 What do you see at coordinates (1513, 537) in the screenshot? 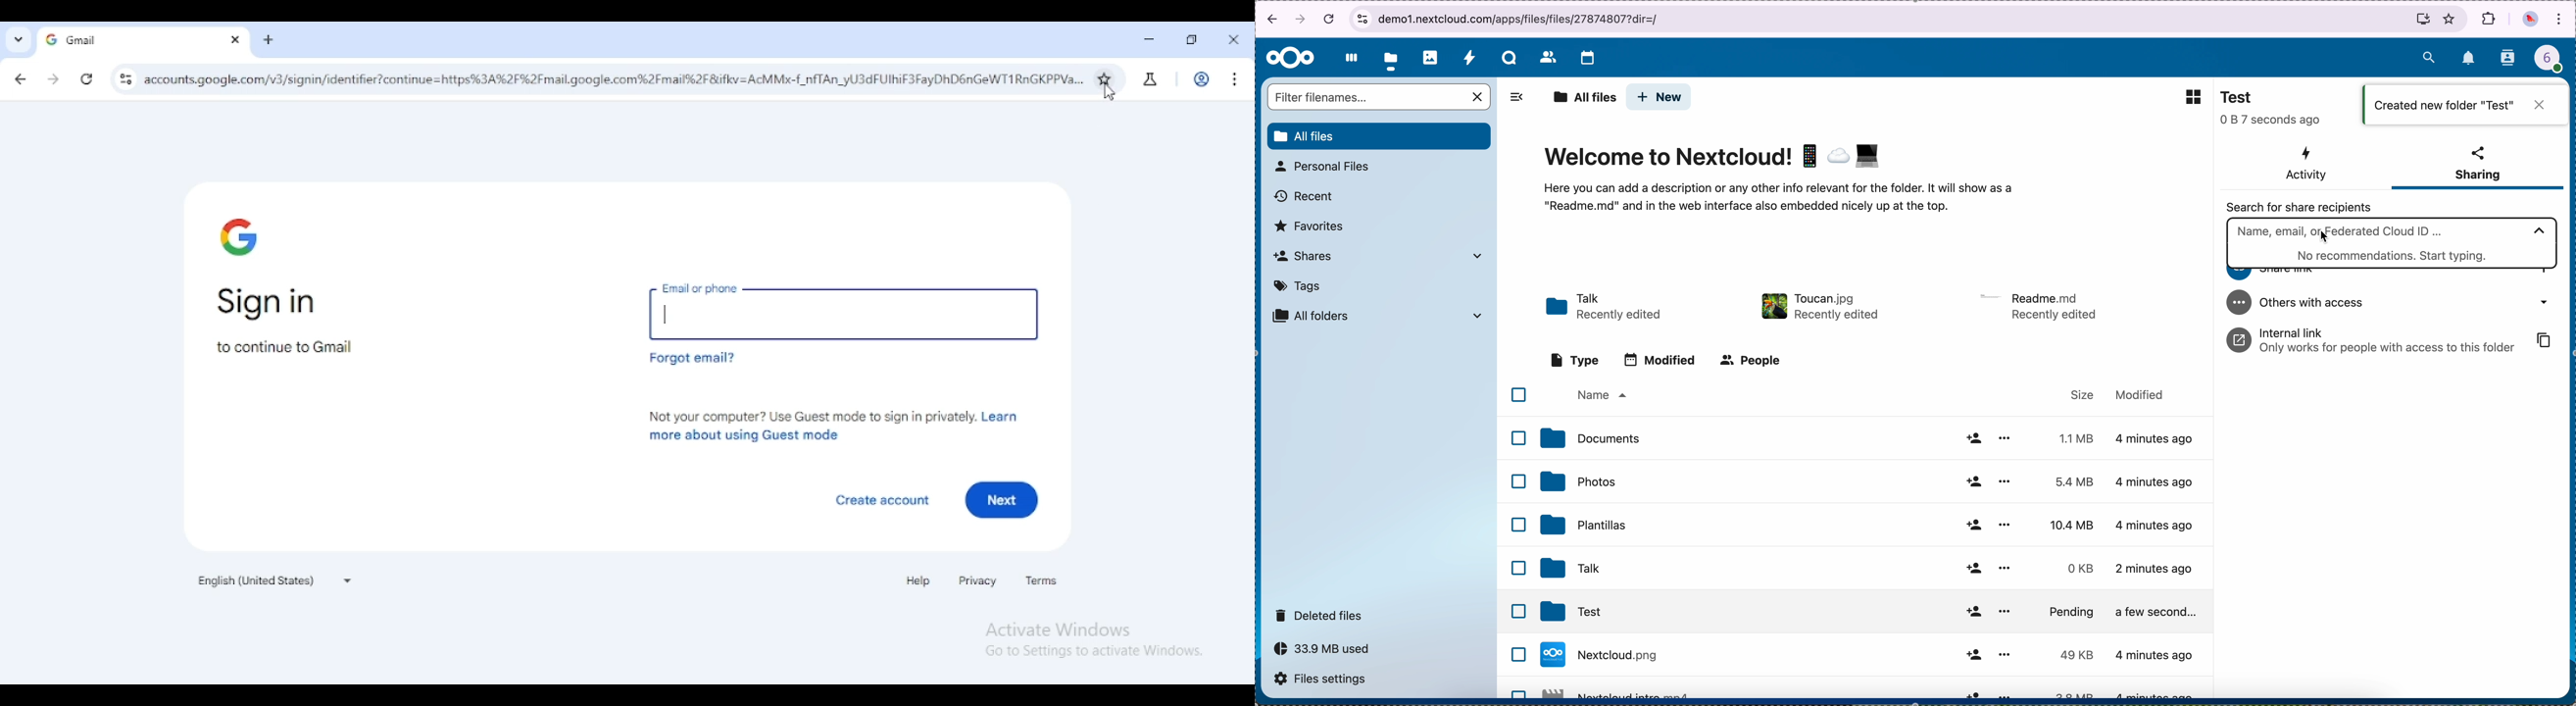
I see `checkboxes` at bounding box center [1513, 537].